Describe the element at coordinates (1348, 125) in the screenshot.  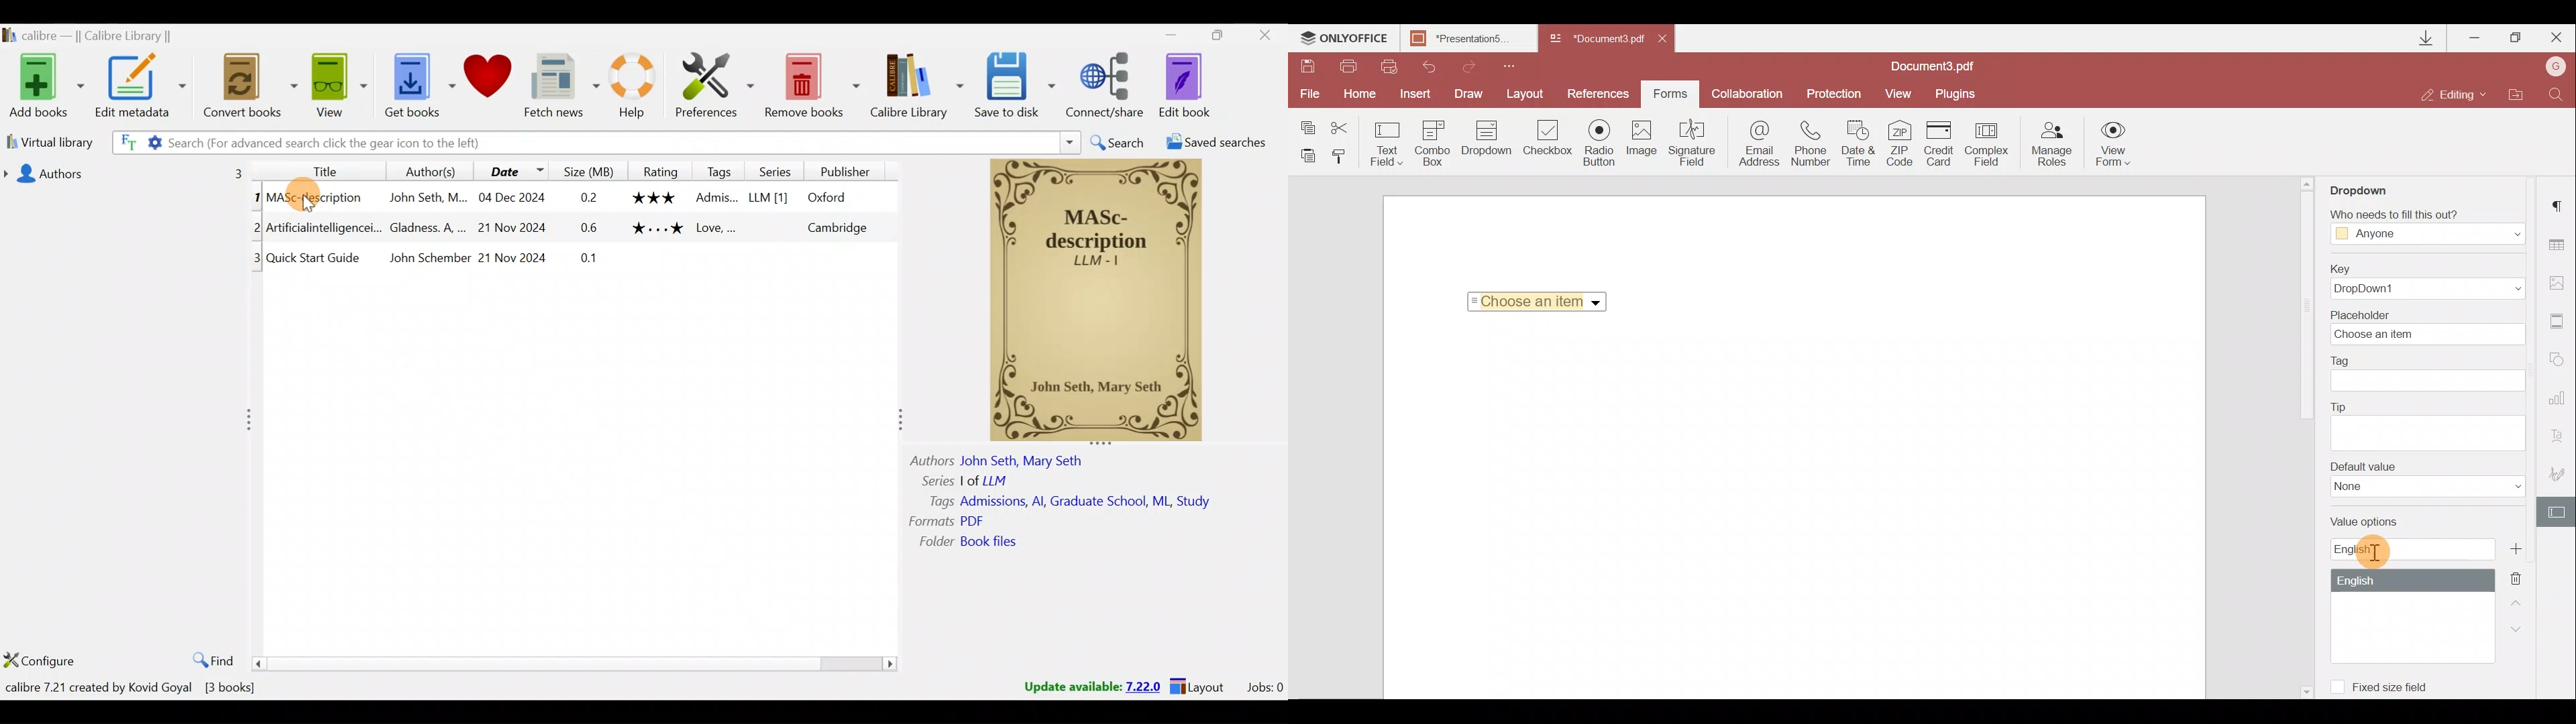
I see `Cut` at that location.